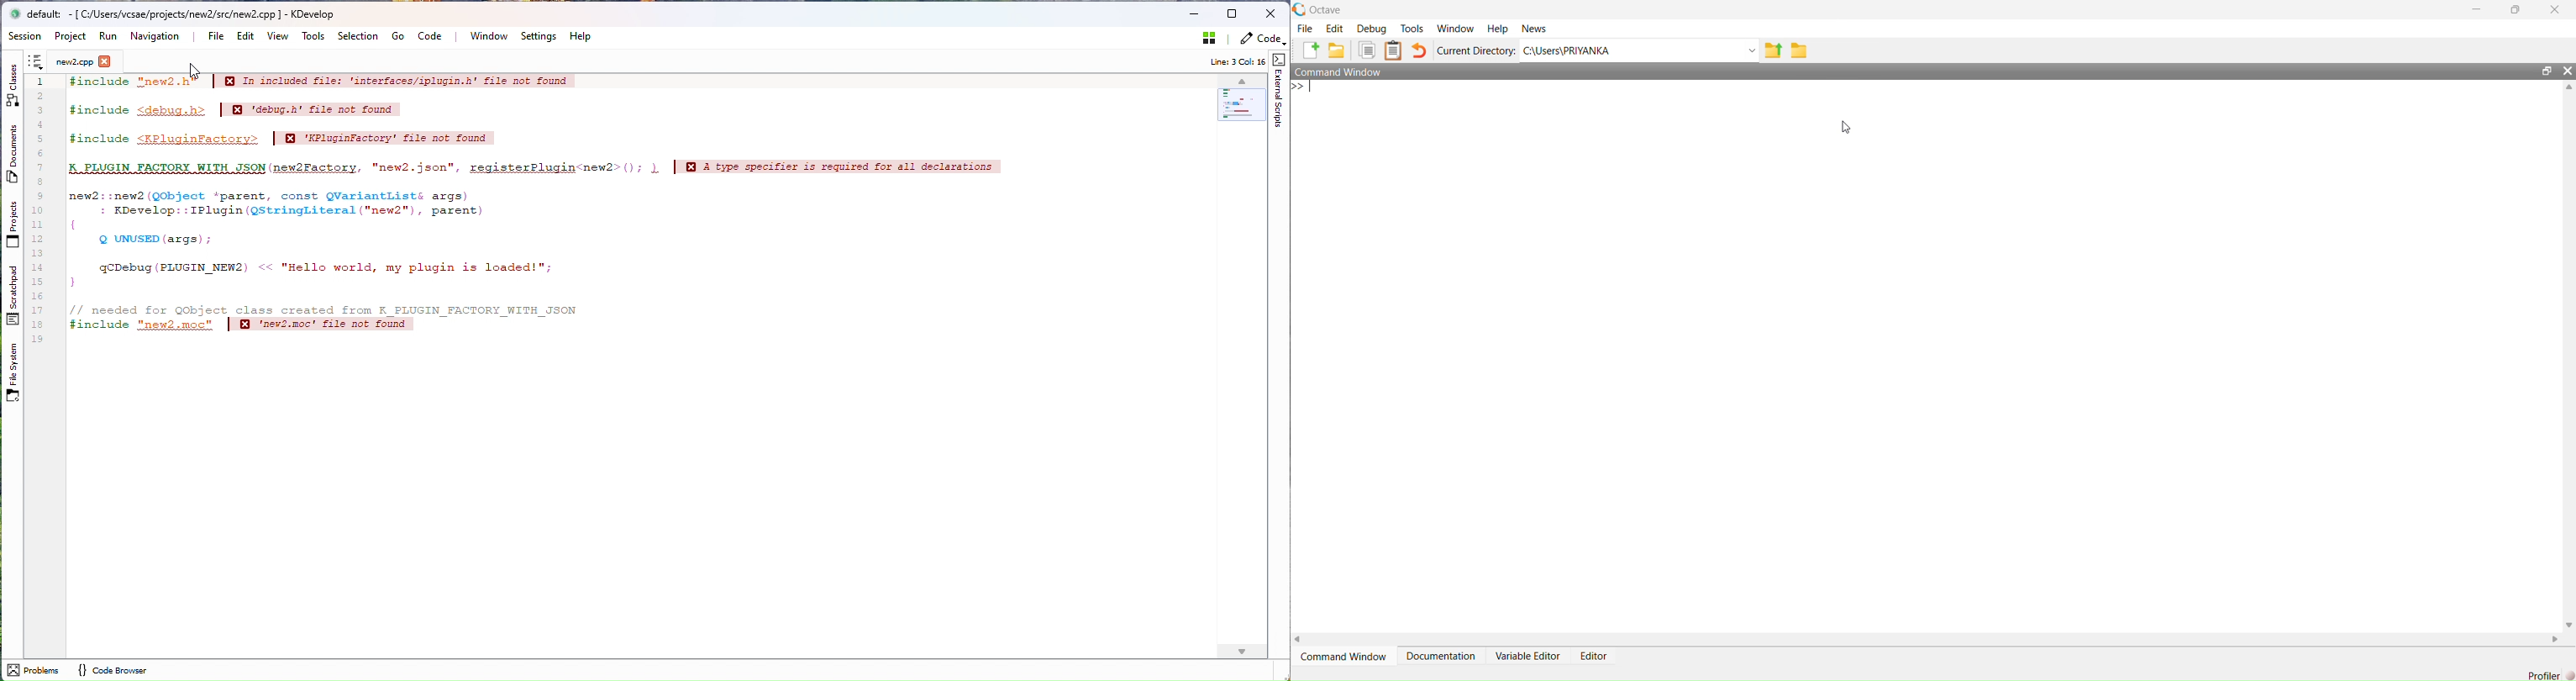 The width and height of the screenshot is (2576, 700). What do you see at coordinates (1234, 61) in the screenshot?
I see `Info` at bounding box center [1234, 61].